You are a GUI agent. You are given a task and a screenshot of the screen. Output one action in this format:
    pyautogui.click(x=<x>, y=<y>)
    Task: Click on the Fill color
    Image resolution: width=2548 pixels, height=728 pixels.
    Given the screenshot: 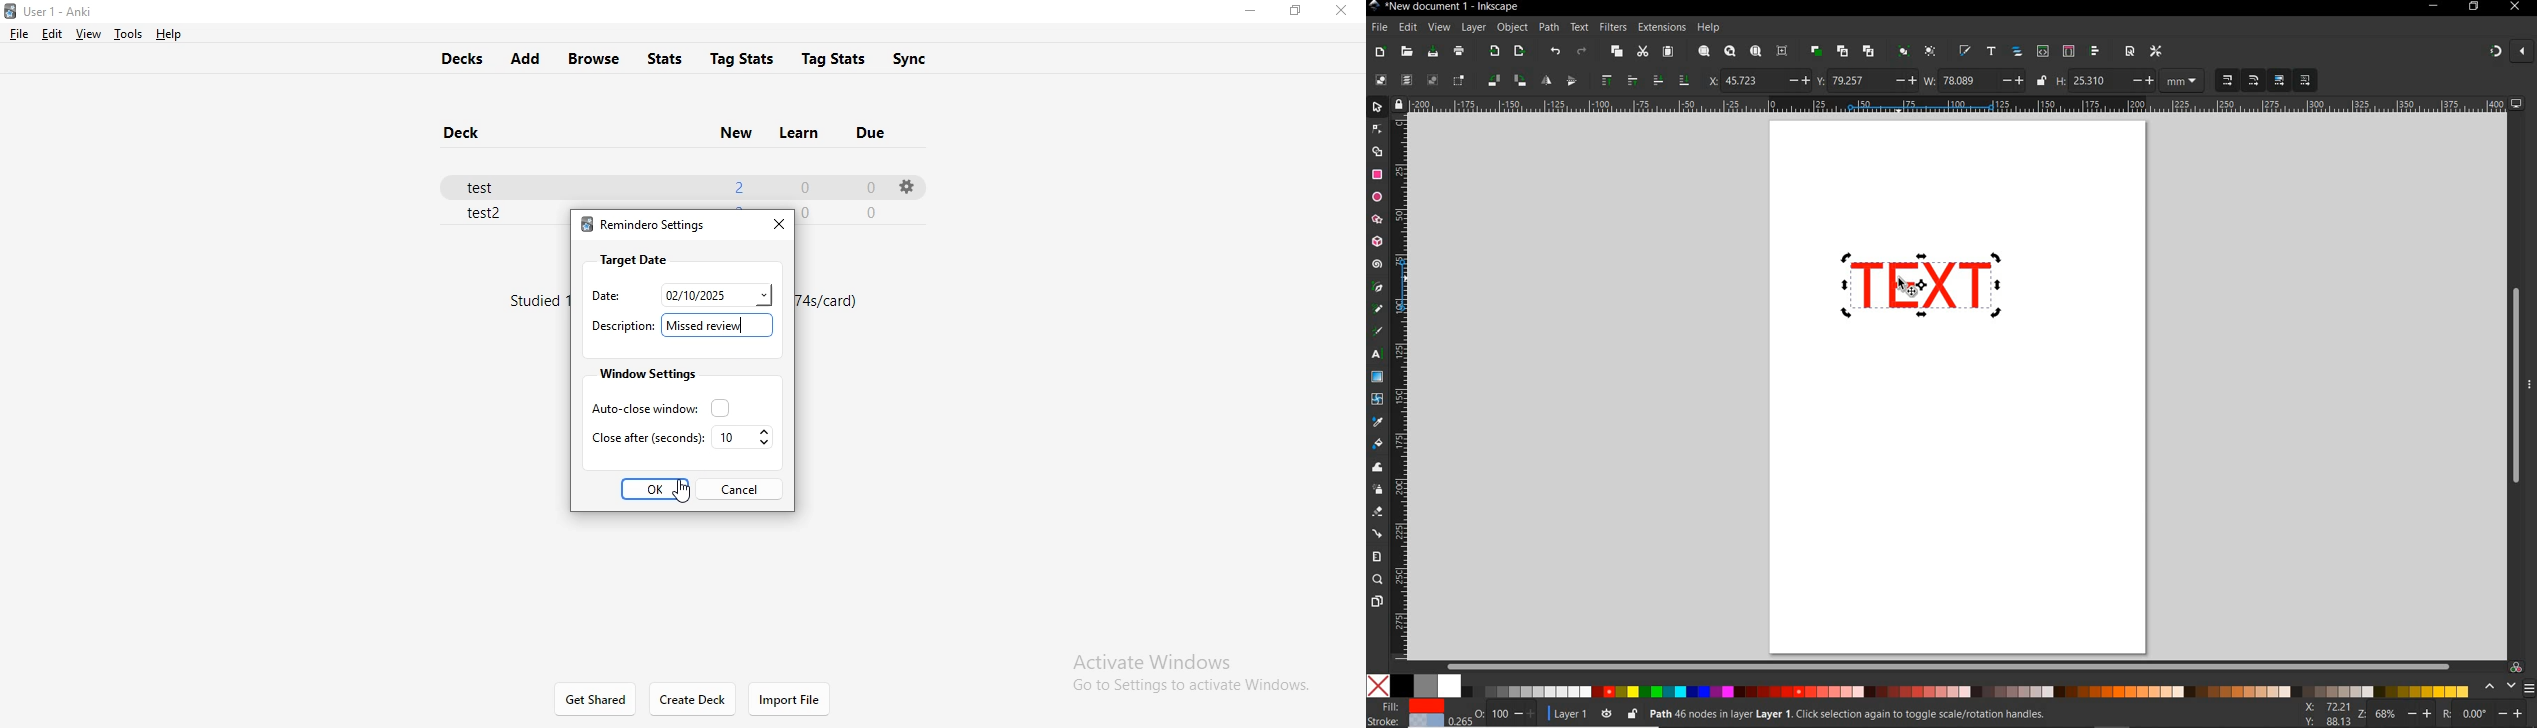 What is the action you would take?
    pyautogui.click(x=1378, y=469)
    